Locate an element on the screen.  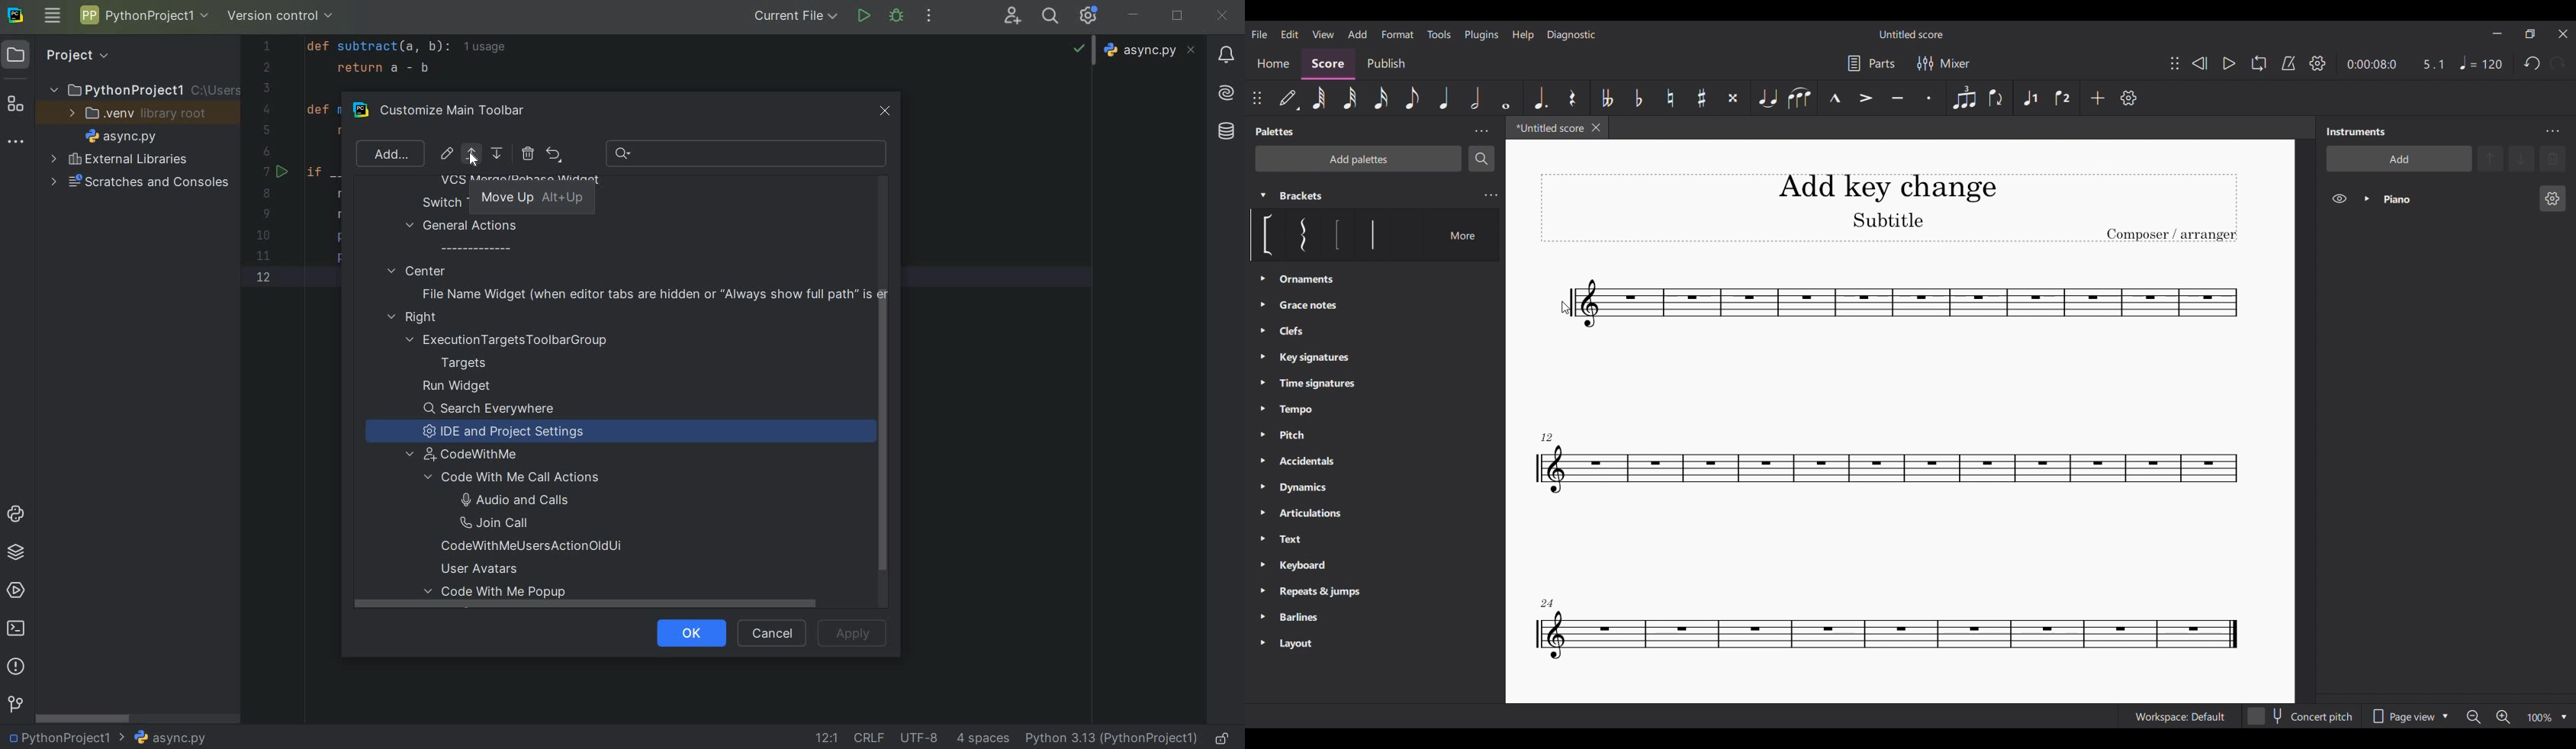
Minimize is located at coordinates (2497, 33).